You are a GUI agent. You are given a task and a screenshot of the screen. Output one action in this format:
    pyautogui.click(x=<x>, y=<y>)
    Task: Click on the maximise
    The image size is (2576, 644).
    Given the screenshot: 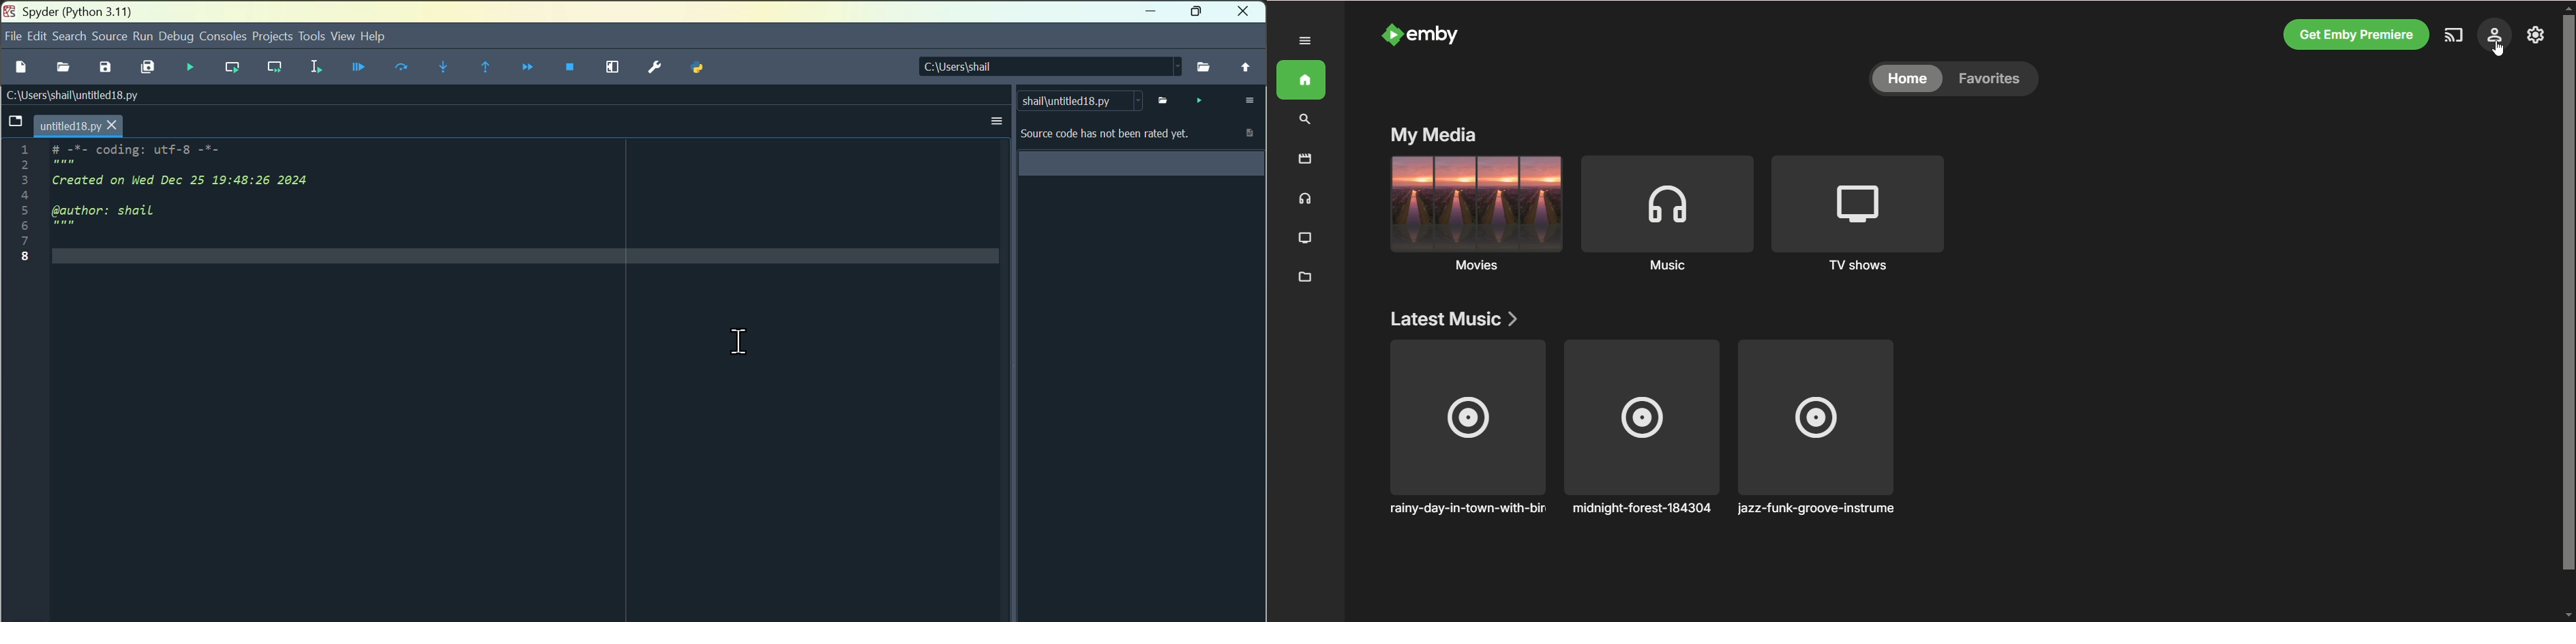 What is the action you would take?
    pyautogui.click(x=1199, y=11)
    